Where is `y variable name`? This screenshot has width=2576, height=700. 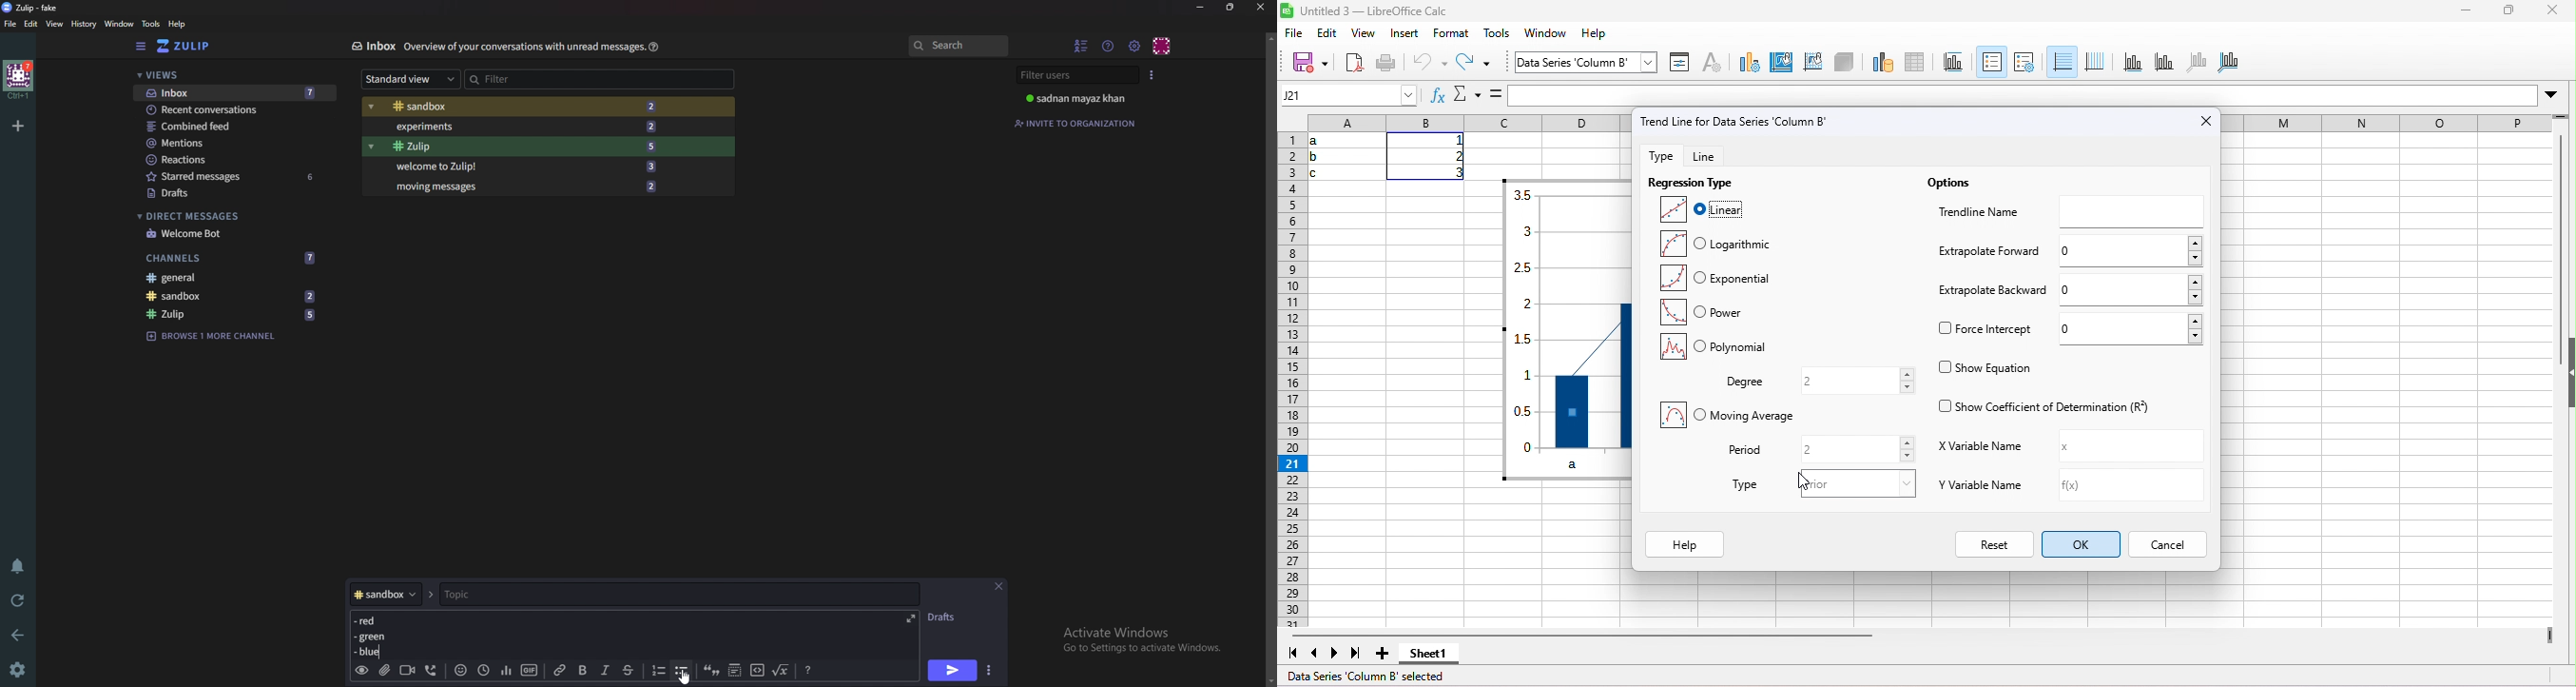 y variable name is located at coordinates (2024, 489).